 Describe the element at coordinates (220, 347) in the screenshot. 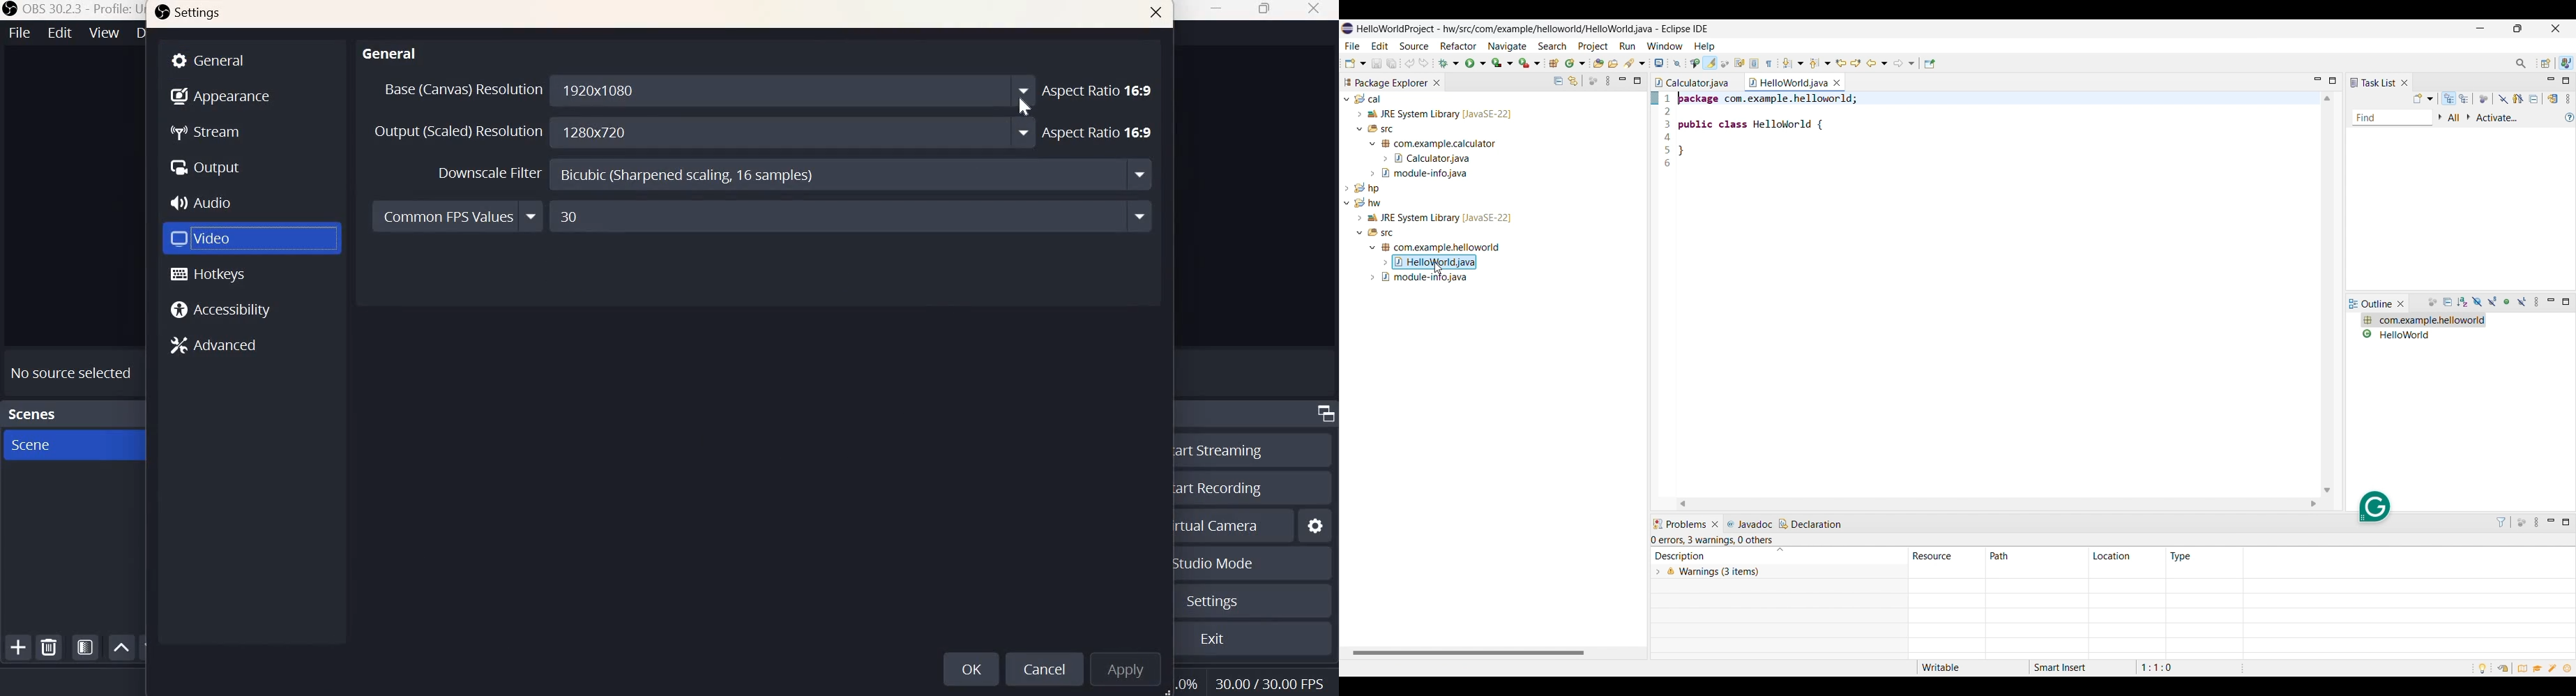

I see `Advances` at that location.